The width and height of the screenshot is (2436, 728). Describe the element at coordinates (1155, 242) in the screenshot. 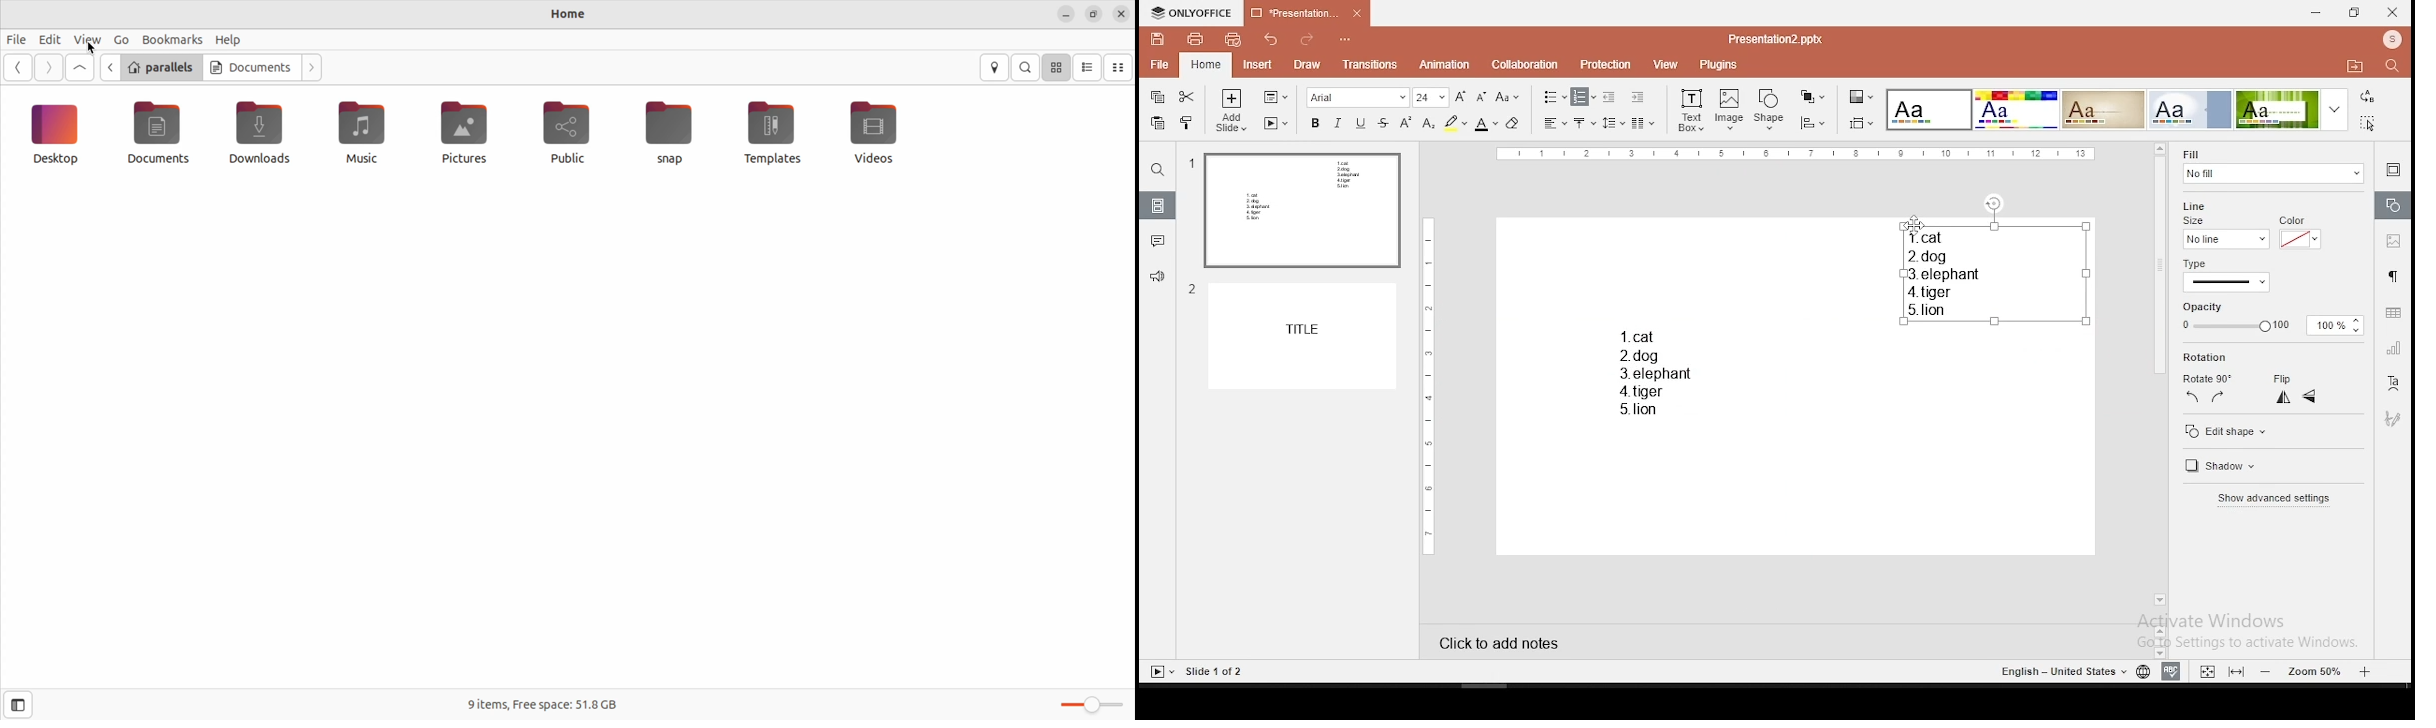

I see `comments` at that location.